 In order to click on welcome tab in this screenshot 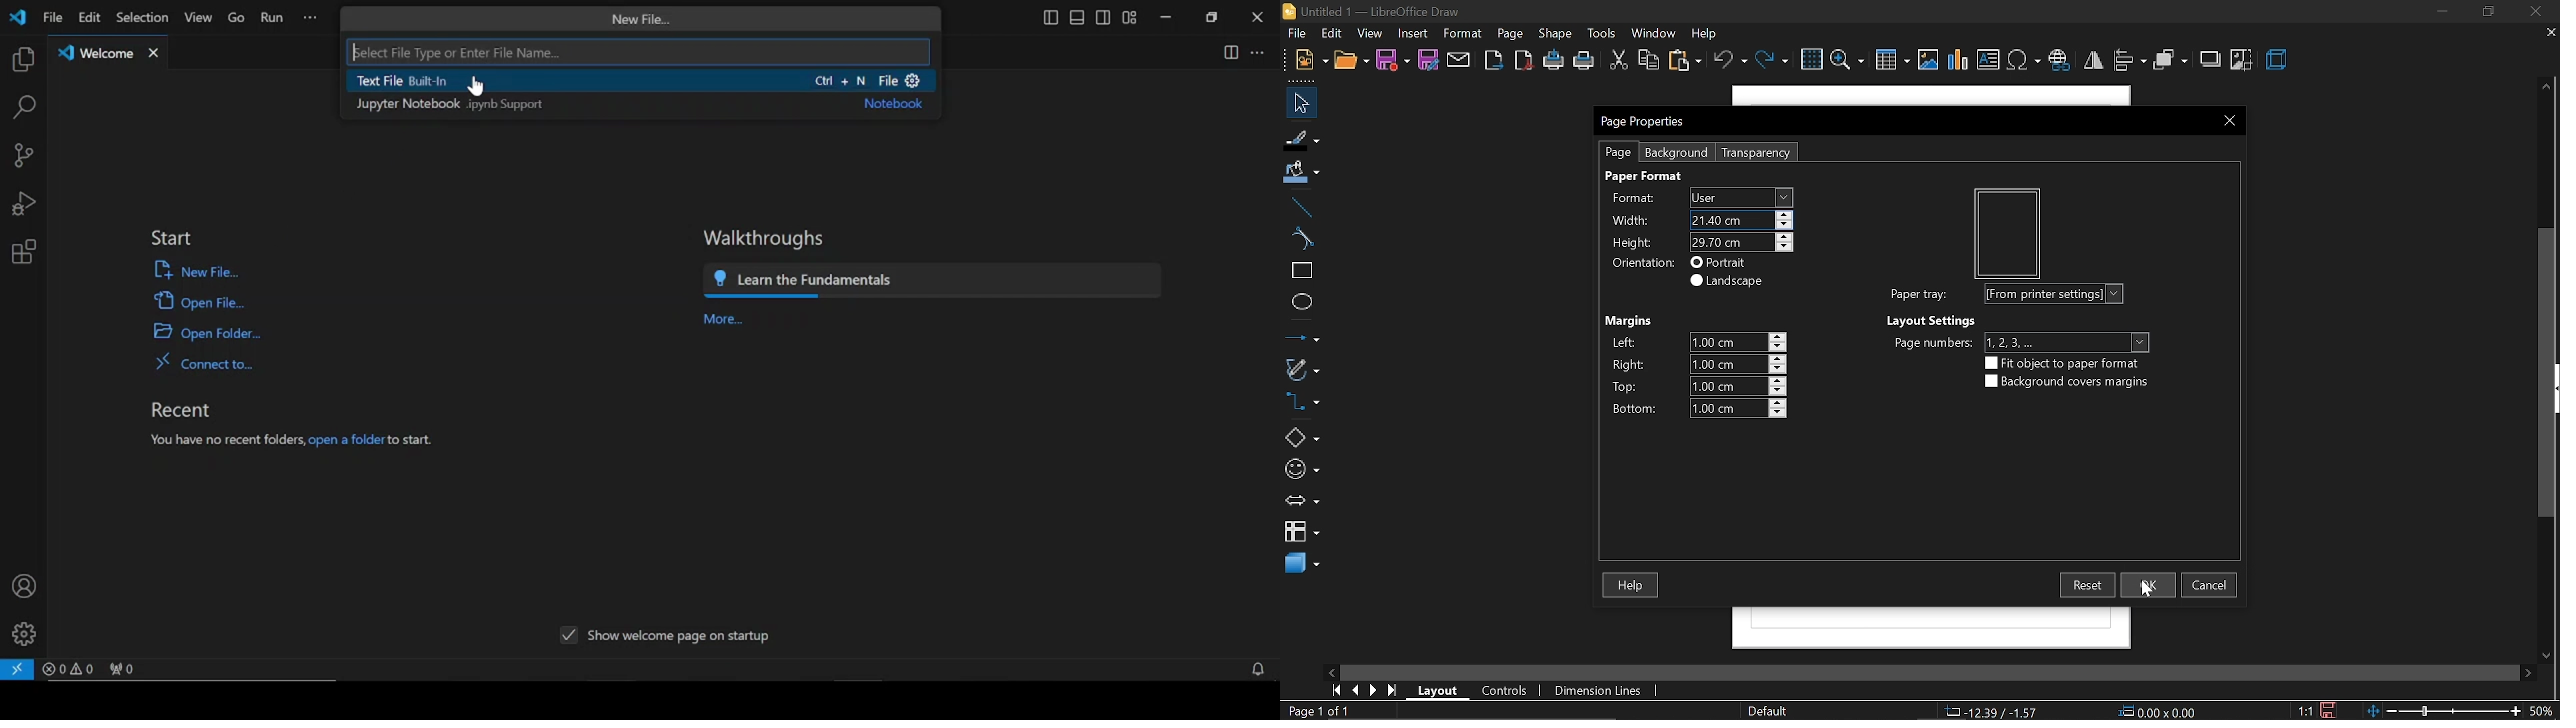, I will do `click(109, 53)`.